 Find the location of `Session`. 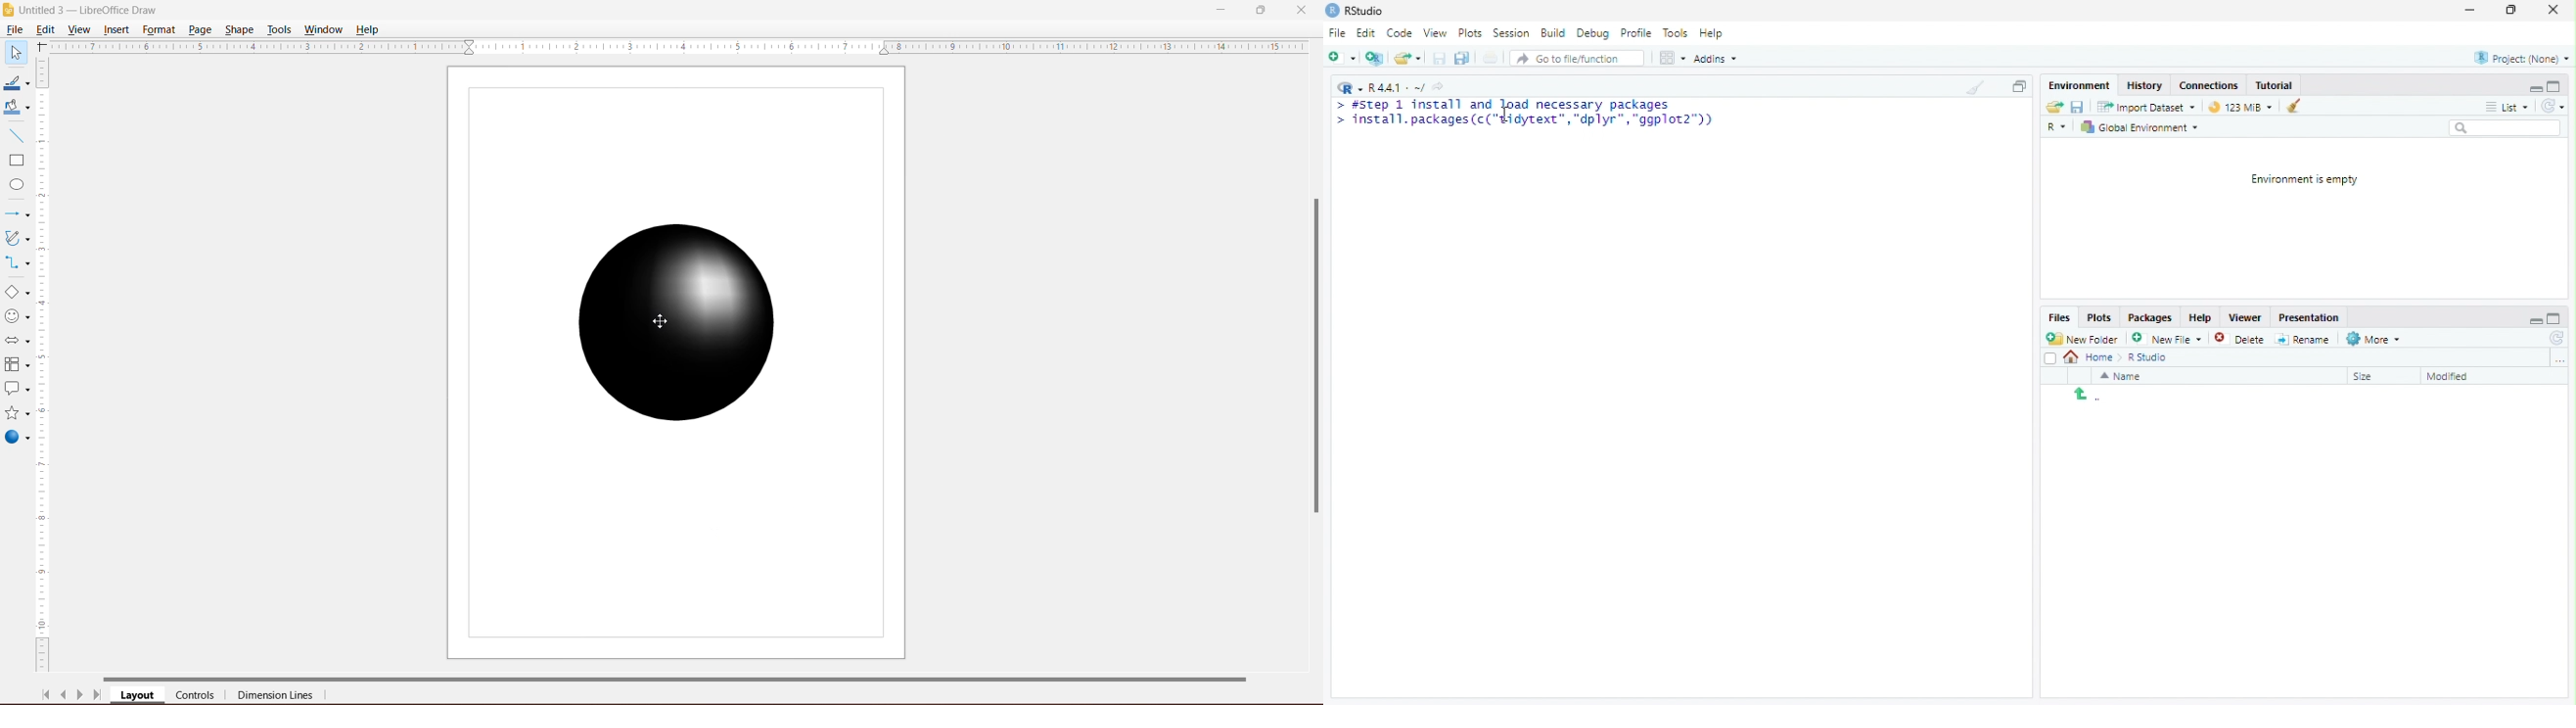

Session is located at coordinates (1511, 32).